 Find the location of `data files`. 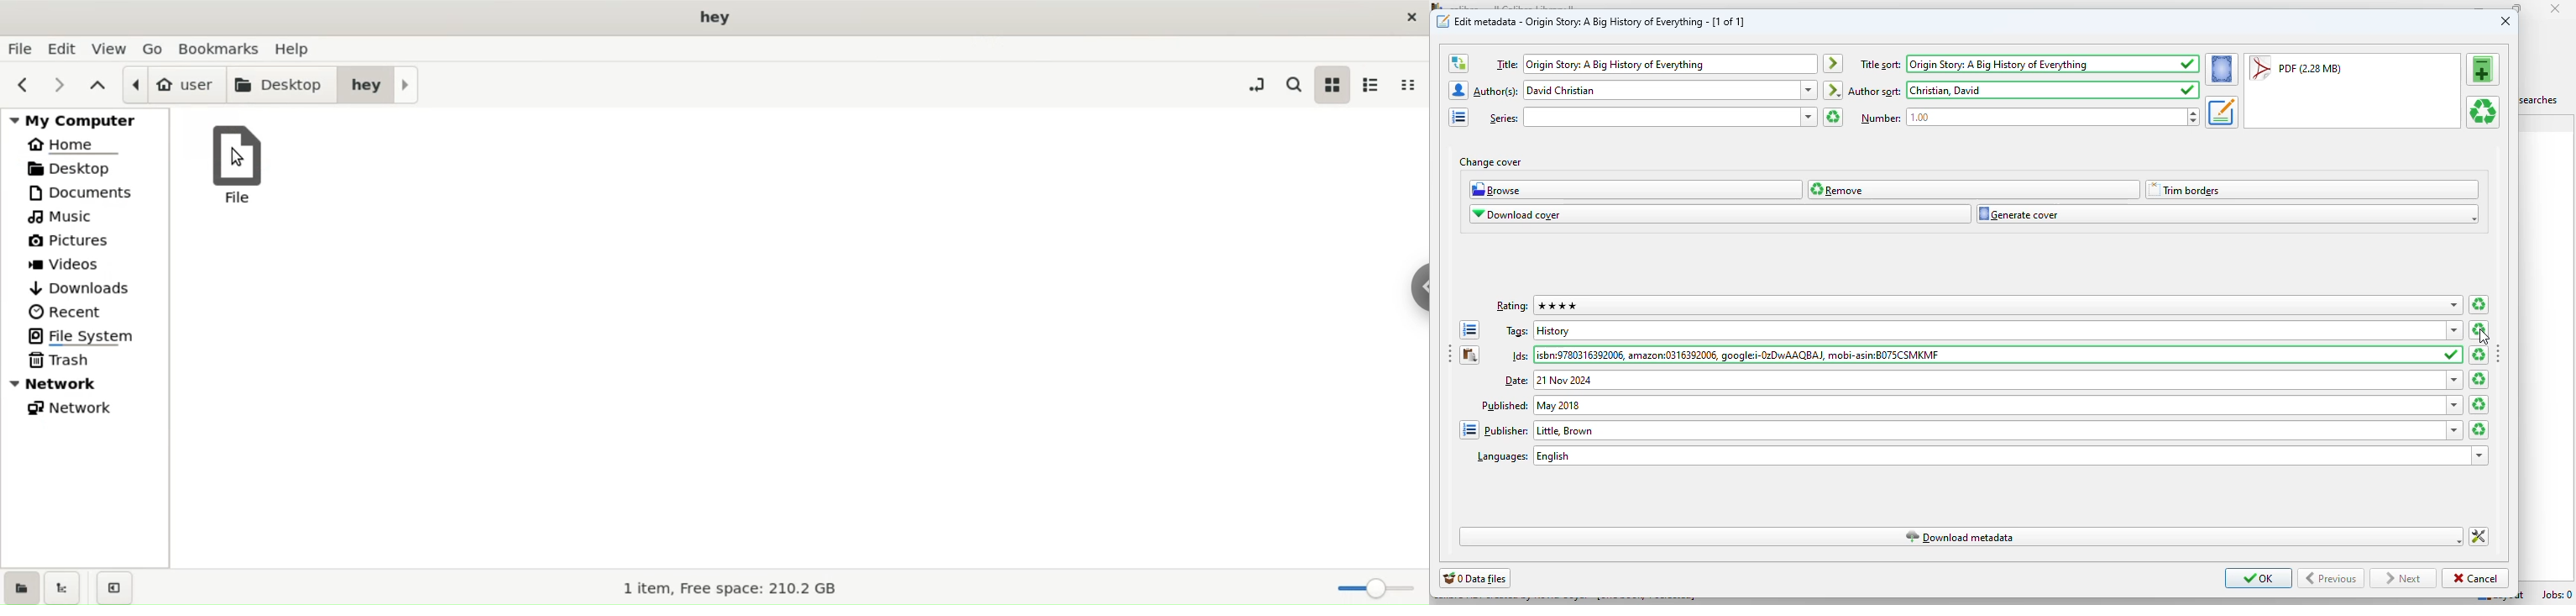

data files is located at coordinates (1475, 578).